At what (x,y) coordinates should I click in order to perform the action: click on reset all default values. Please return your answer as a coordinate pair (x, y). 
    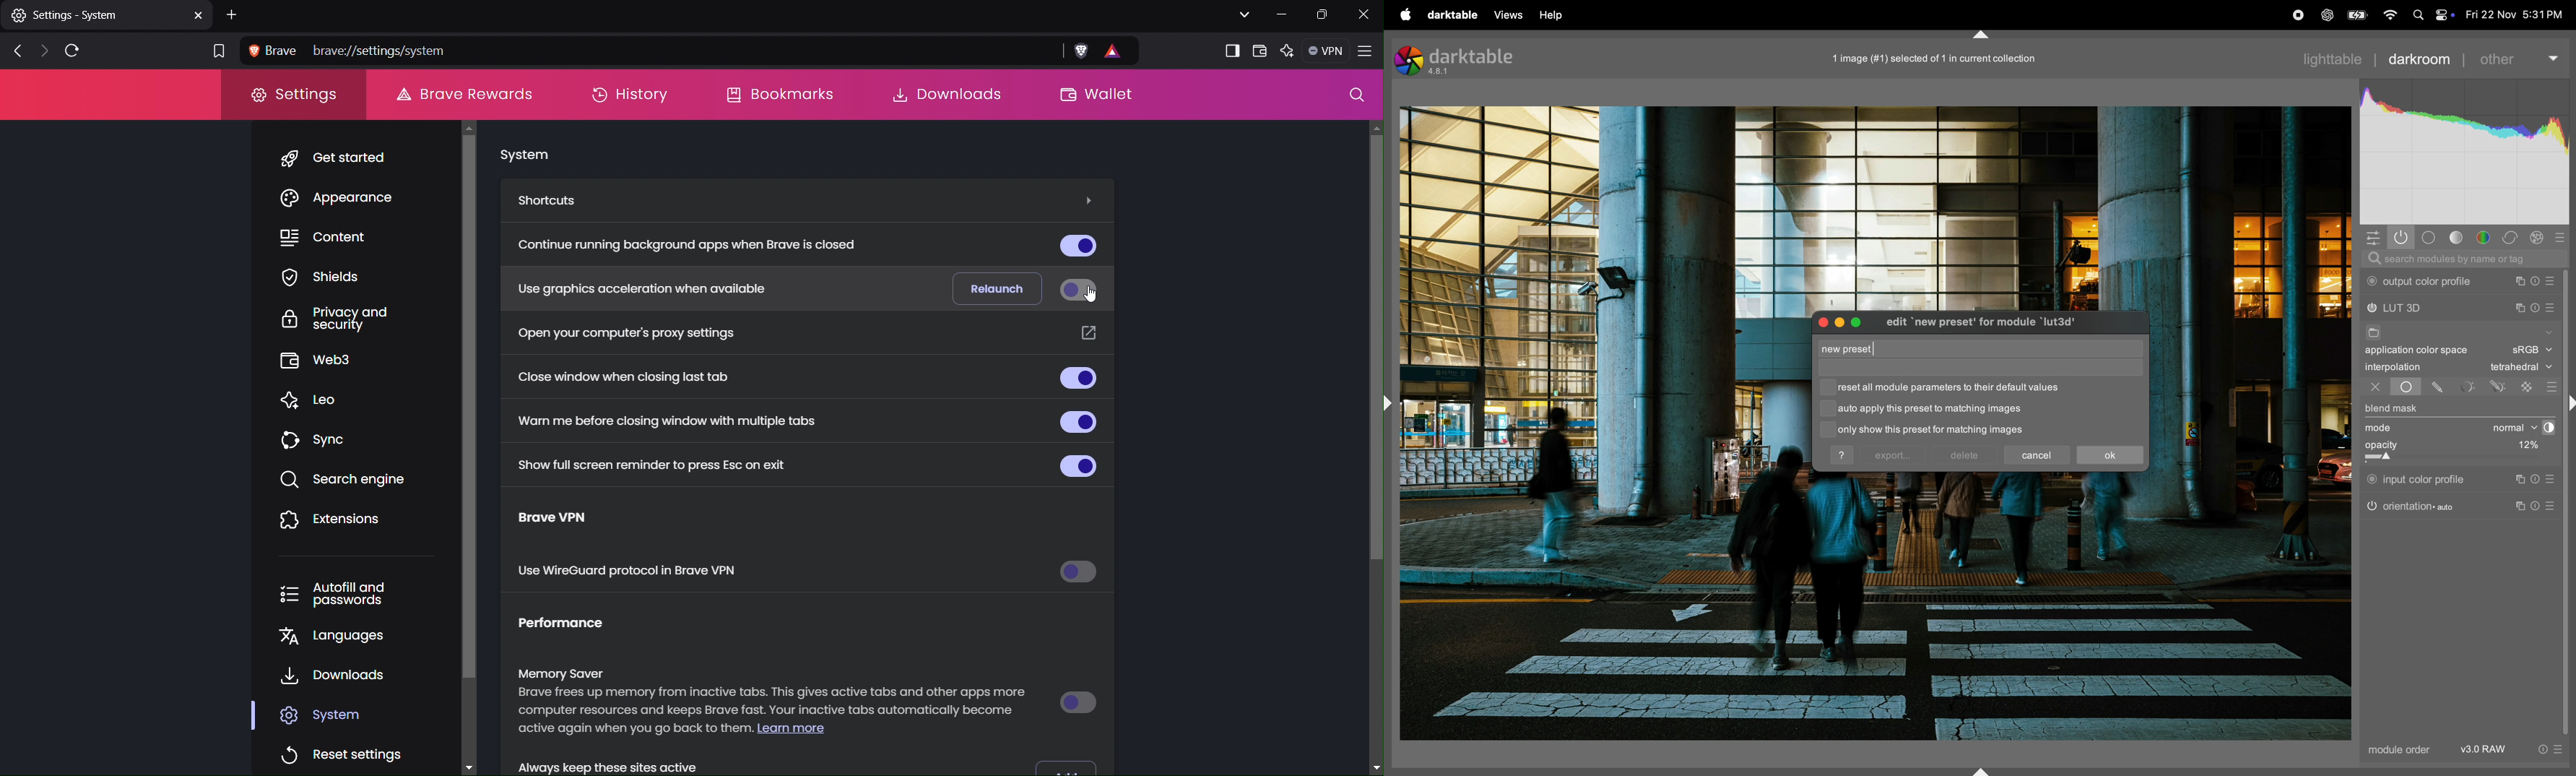
    Looking at the image, I should click on (1955, 388).